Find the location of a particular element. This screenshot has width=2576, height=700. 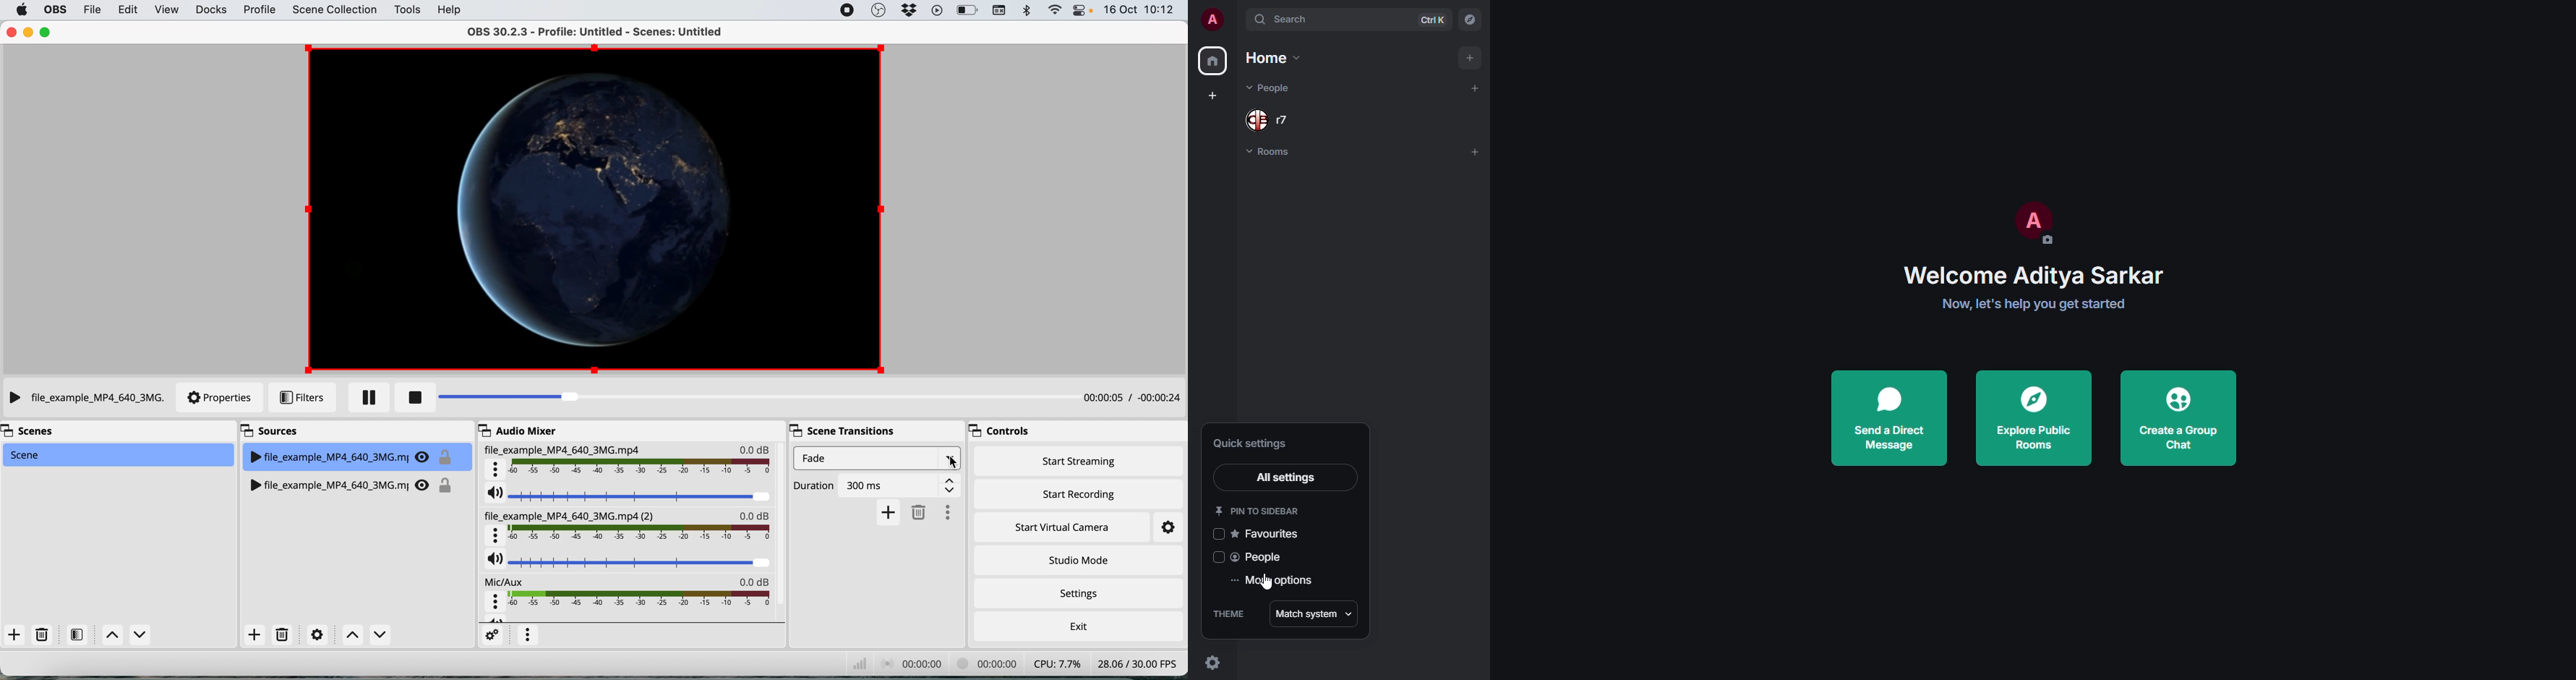

tools is located at coordinates (410, 9).